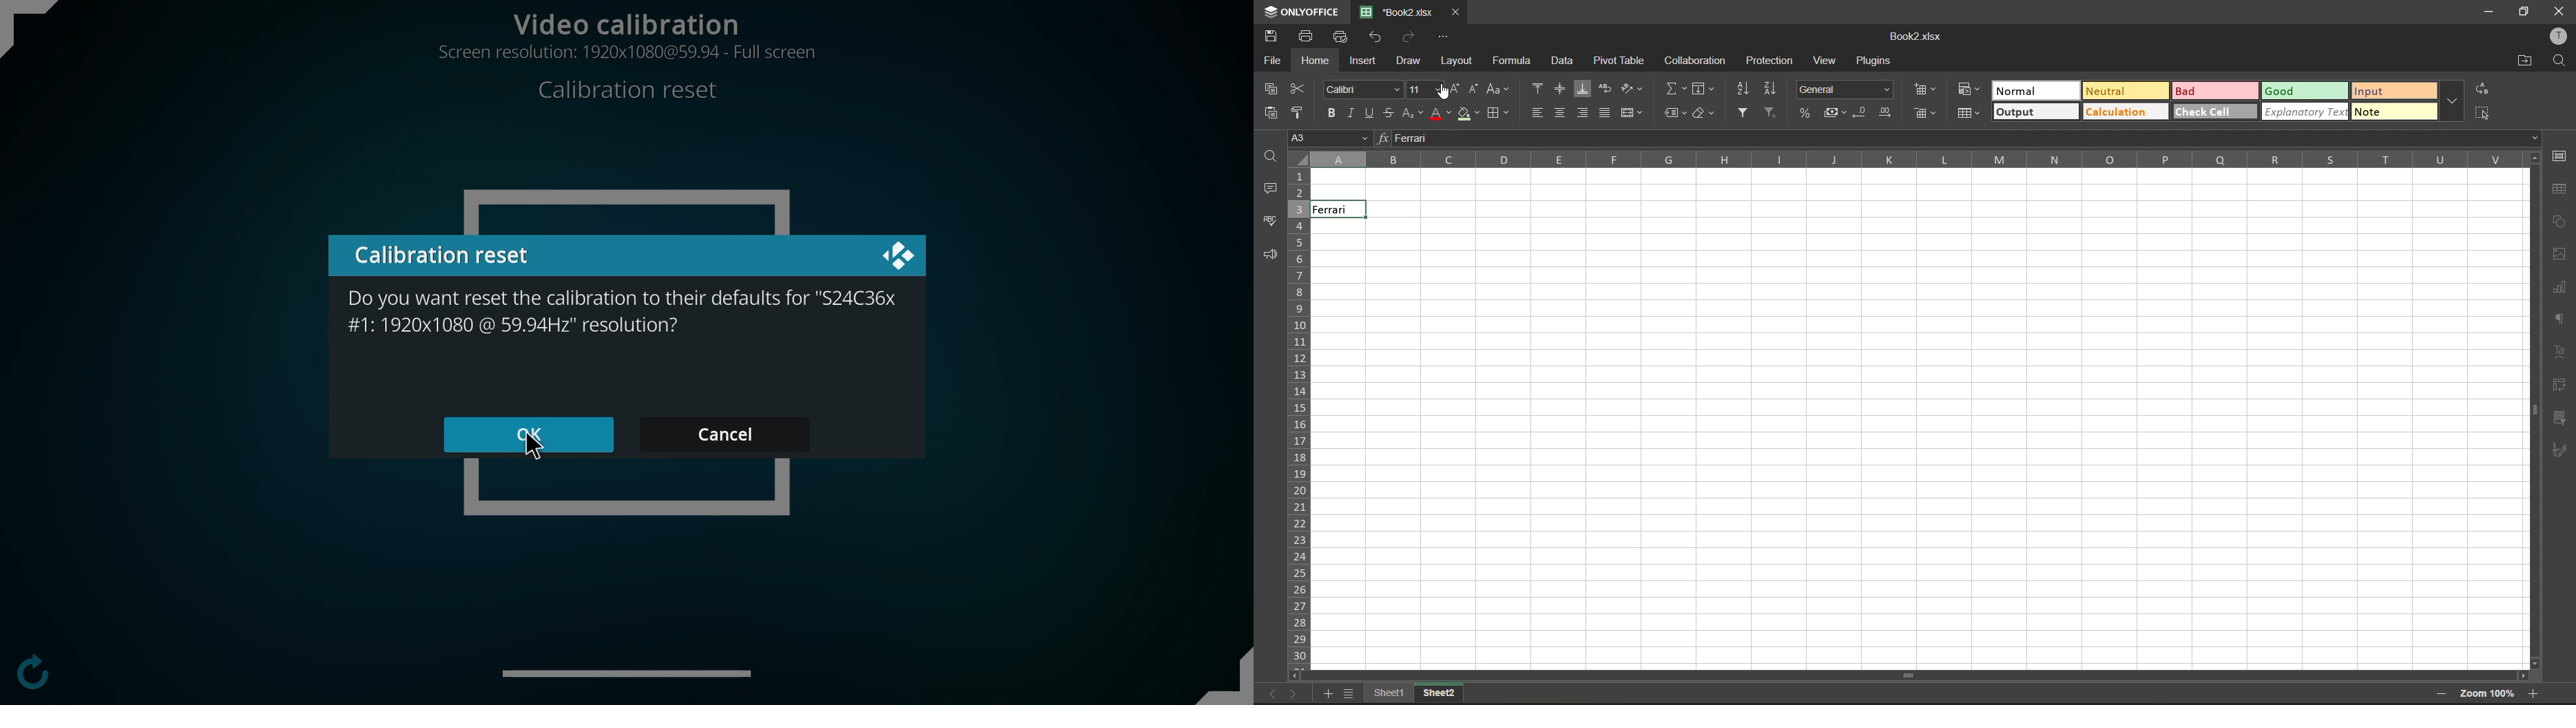 The image size is (2576, 728). I want to click on align right, so click(1586, 114).